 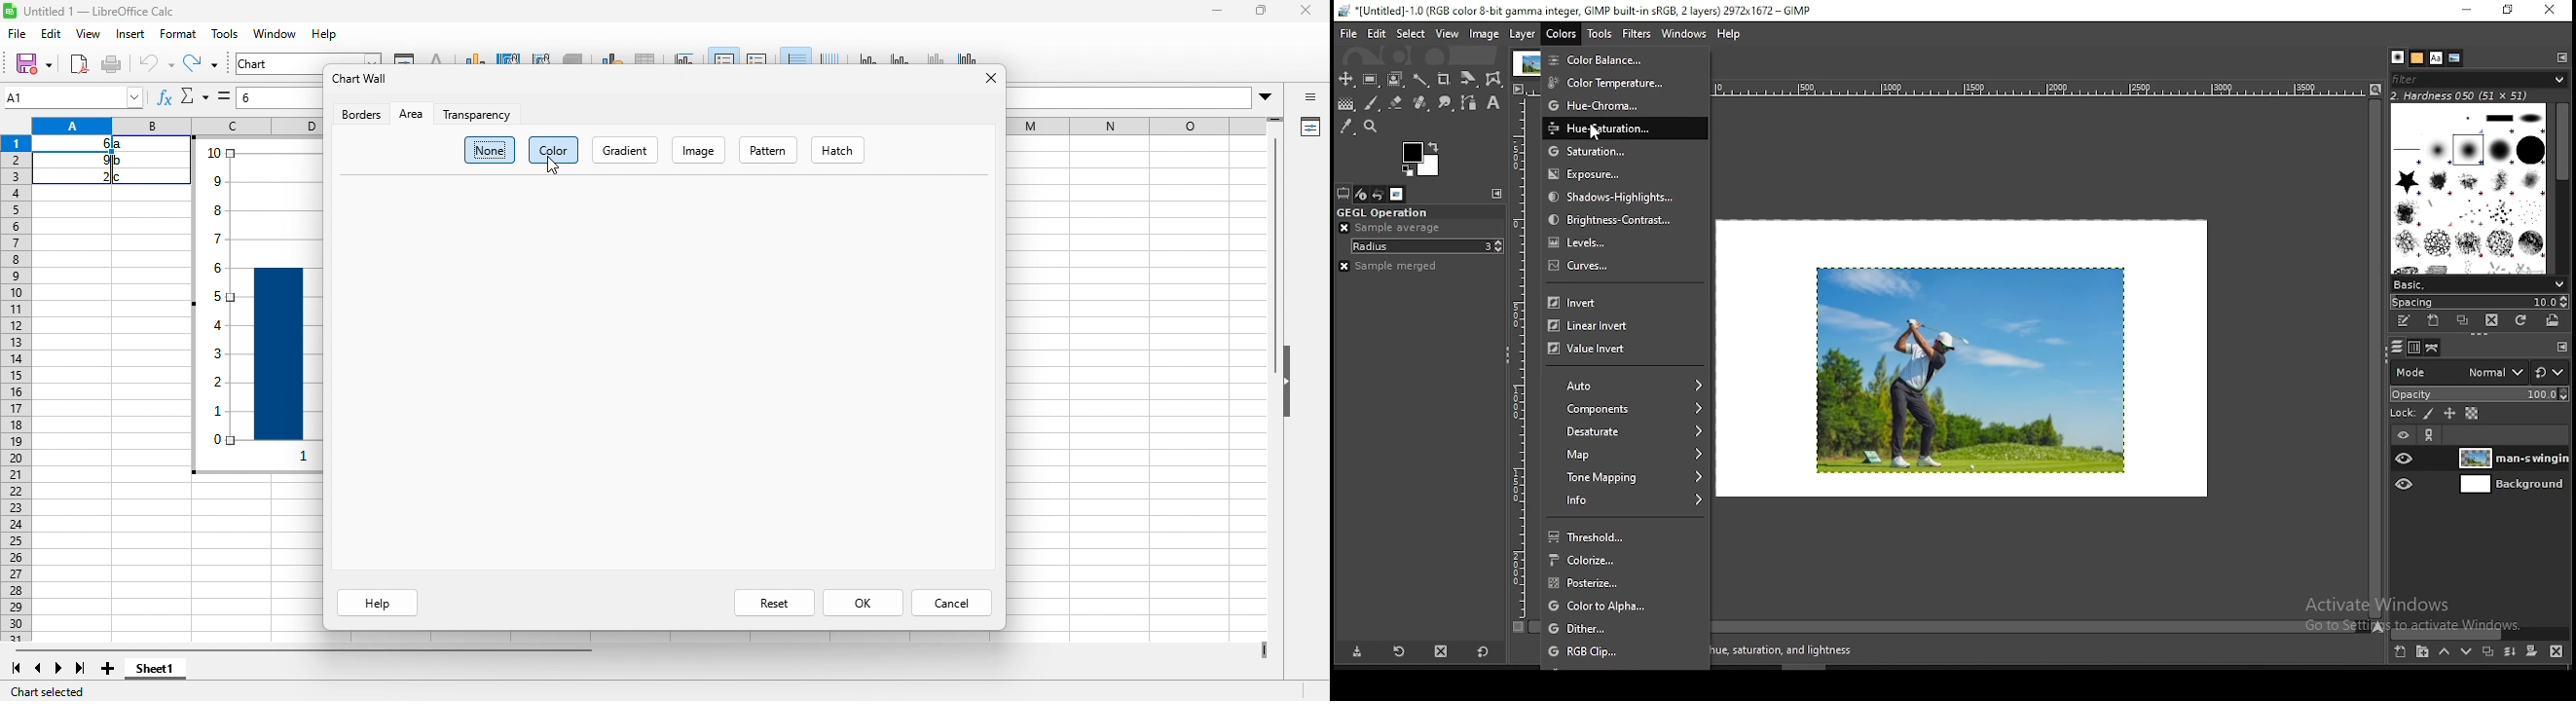 What do you see at coordinates (79, 63) in the screenshot?
I see `export as pdf` at bounding box center [79, 63].